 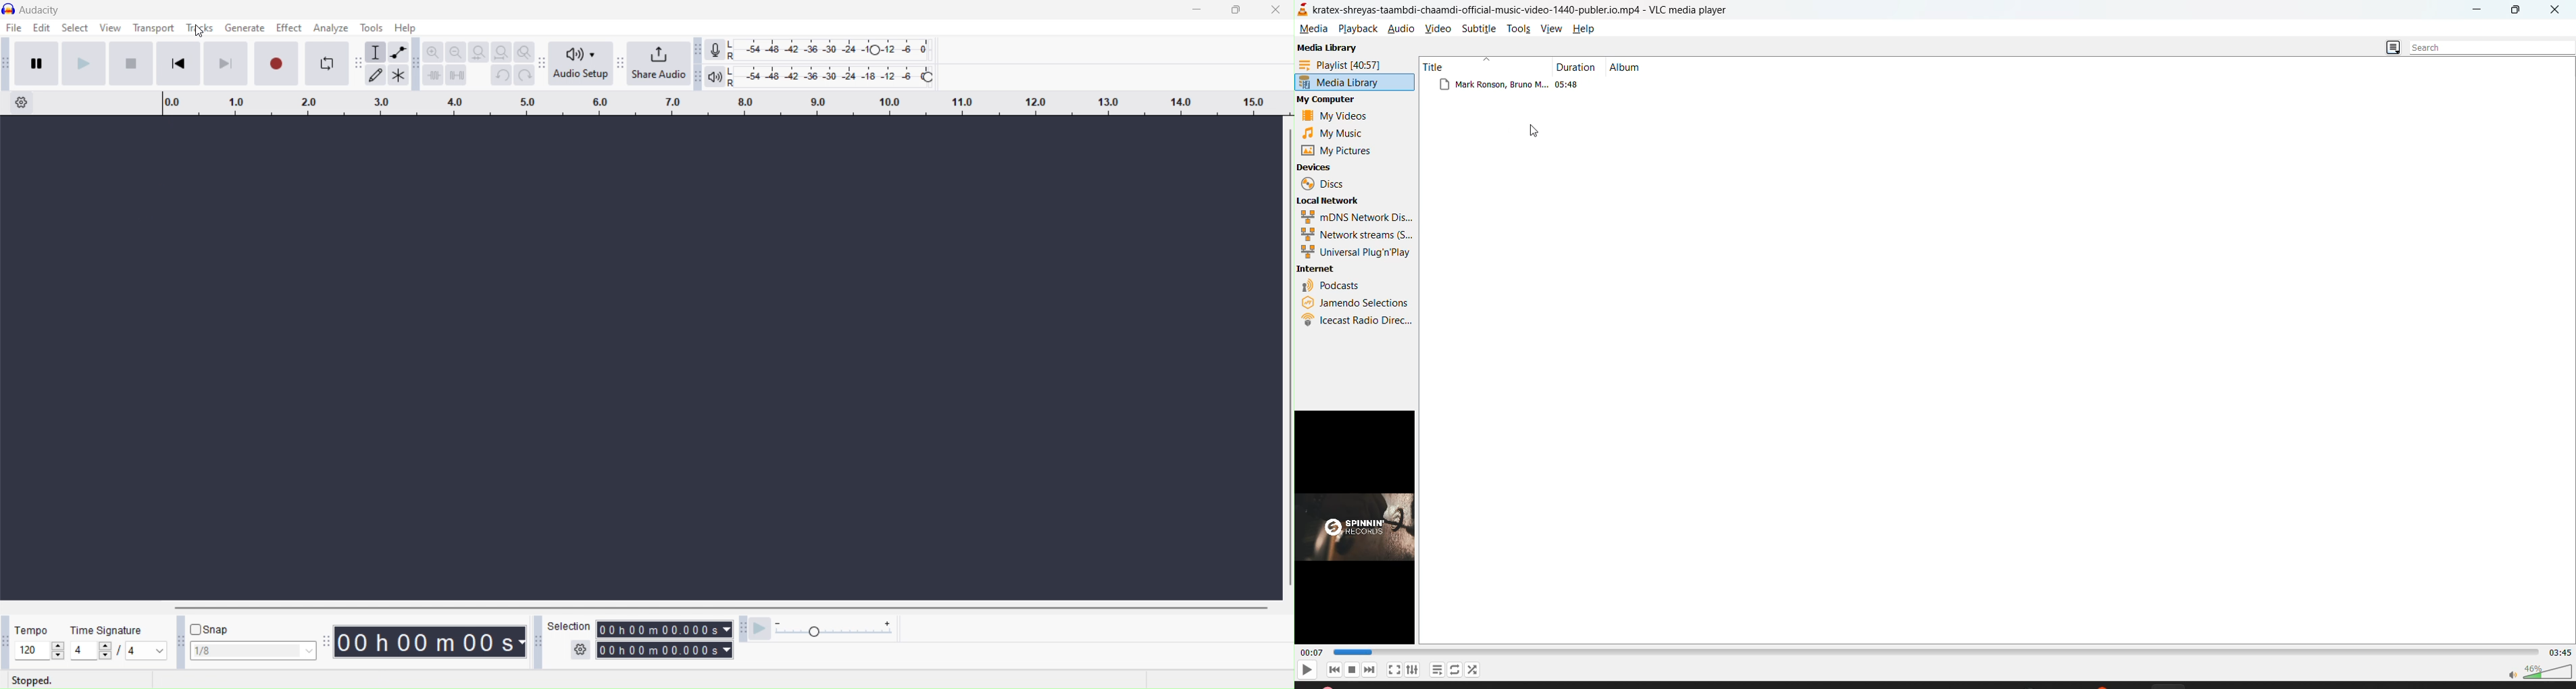 I want to click on Audacity play at speed toolbar, so click(x=741, y=632).